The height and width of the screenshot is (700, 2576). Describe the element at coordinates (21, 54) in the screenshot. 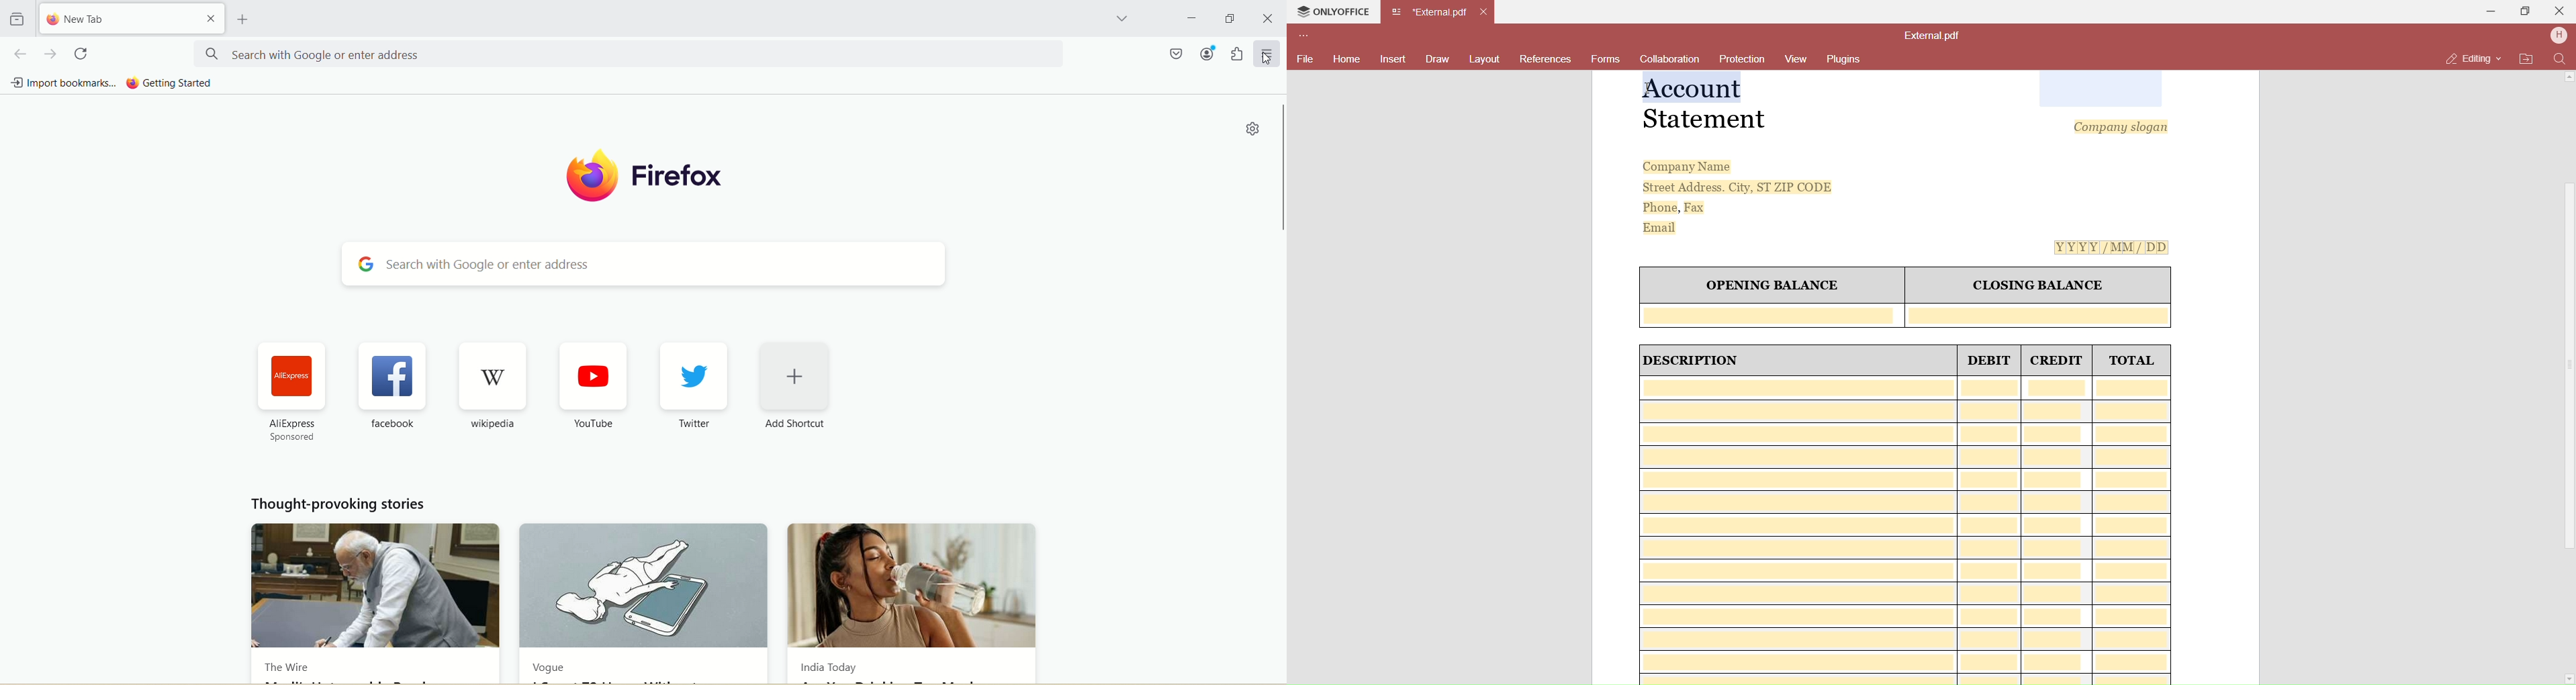

I see `go back one page` at that location.